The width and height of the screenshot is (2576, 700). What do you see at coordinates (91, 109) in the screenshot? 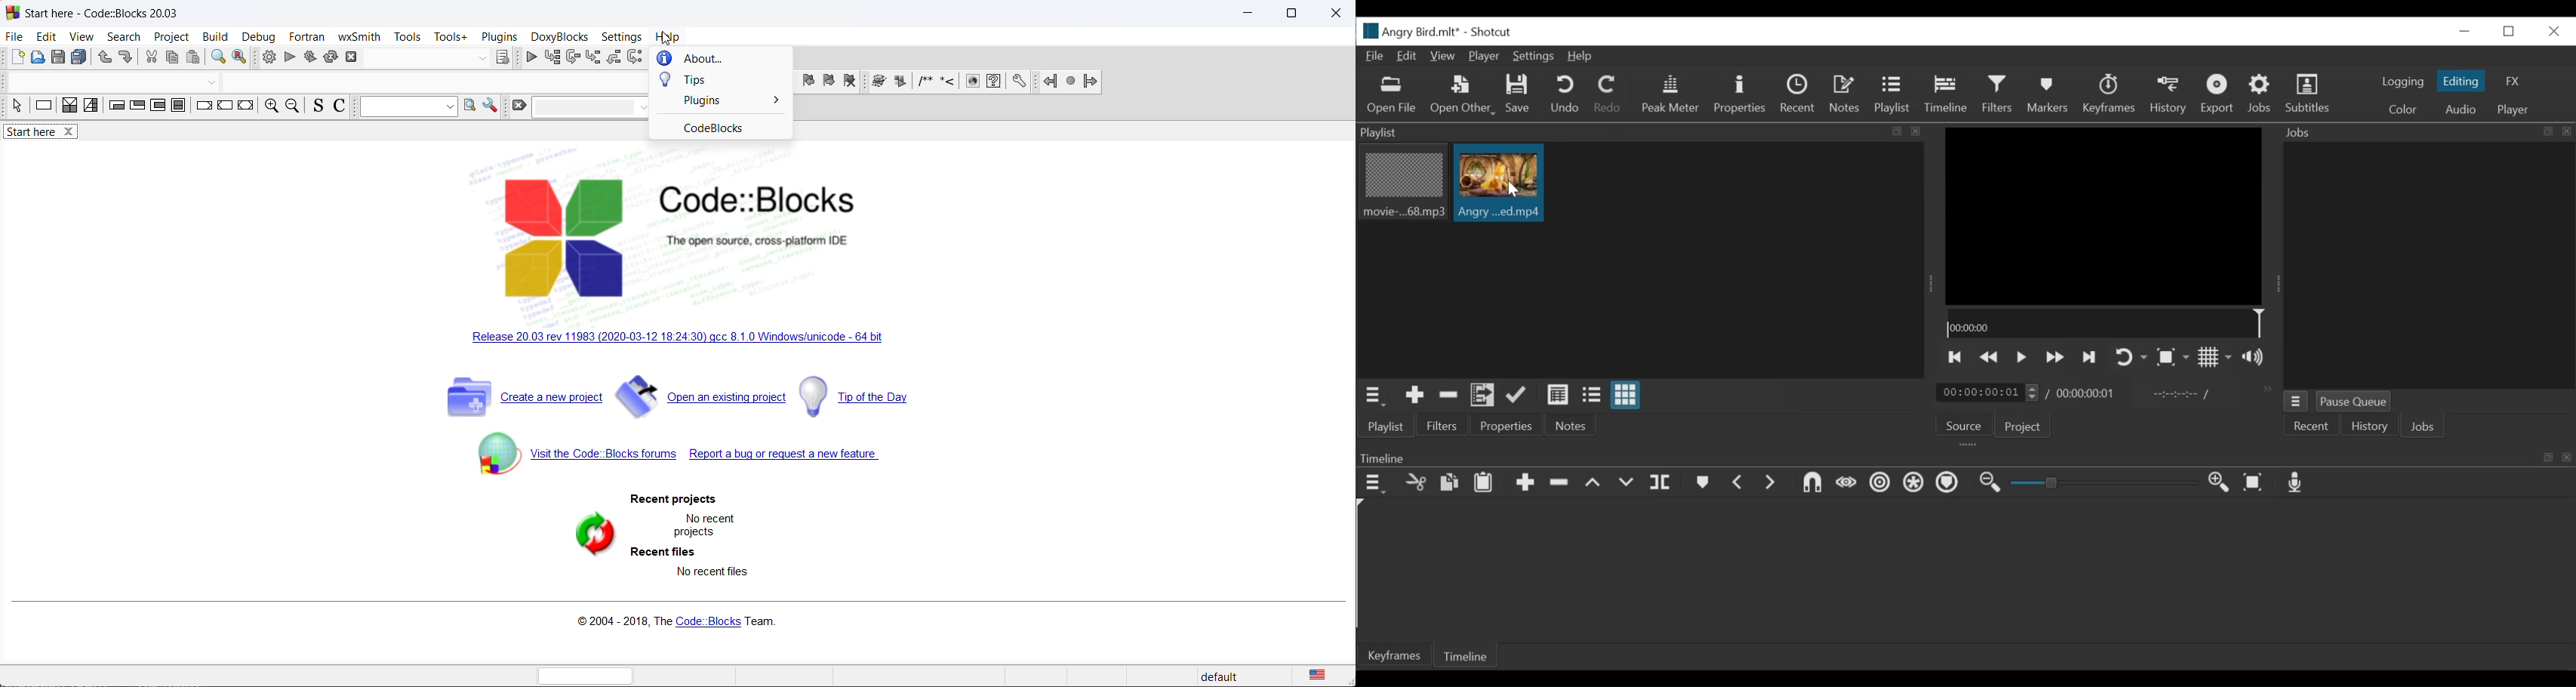
I see `selection ` at bounding box center [91, 109].